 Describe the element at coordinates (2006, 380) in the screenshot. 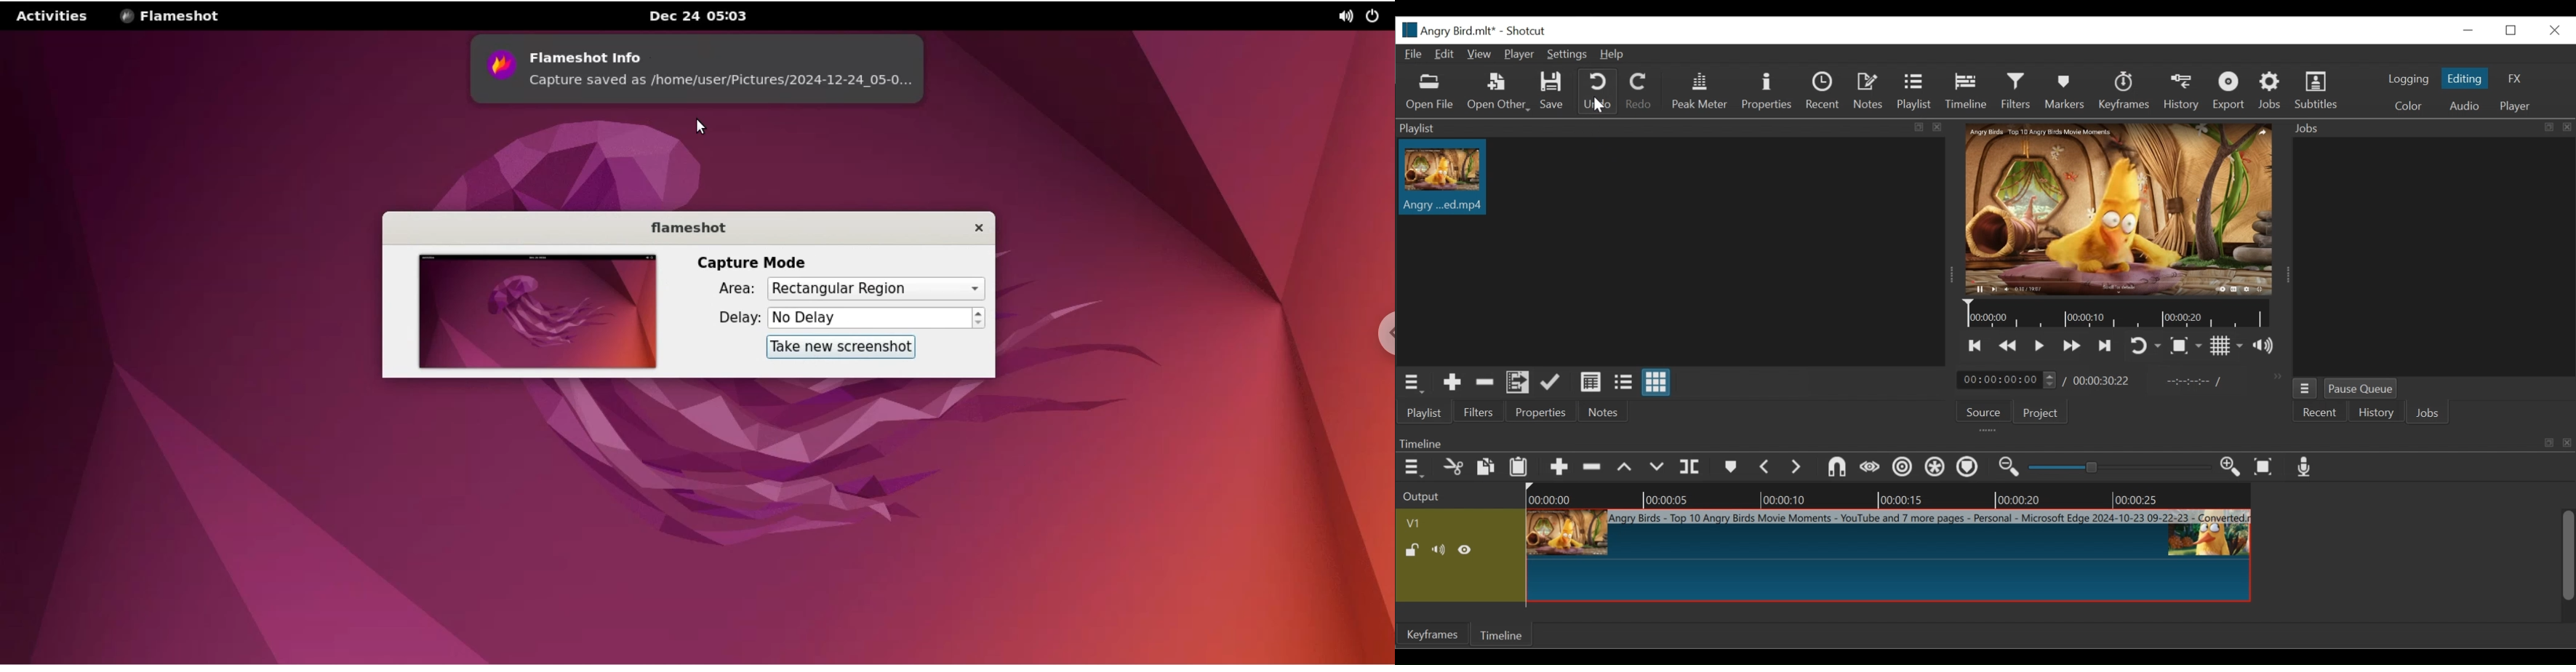

I see `current duration` at that location.